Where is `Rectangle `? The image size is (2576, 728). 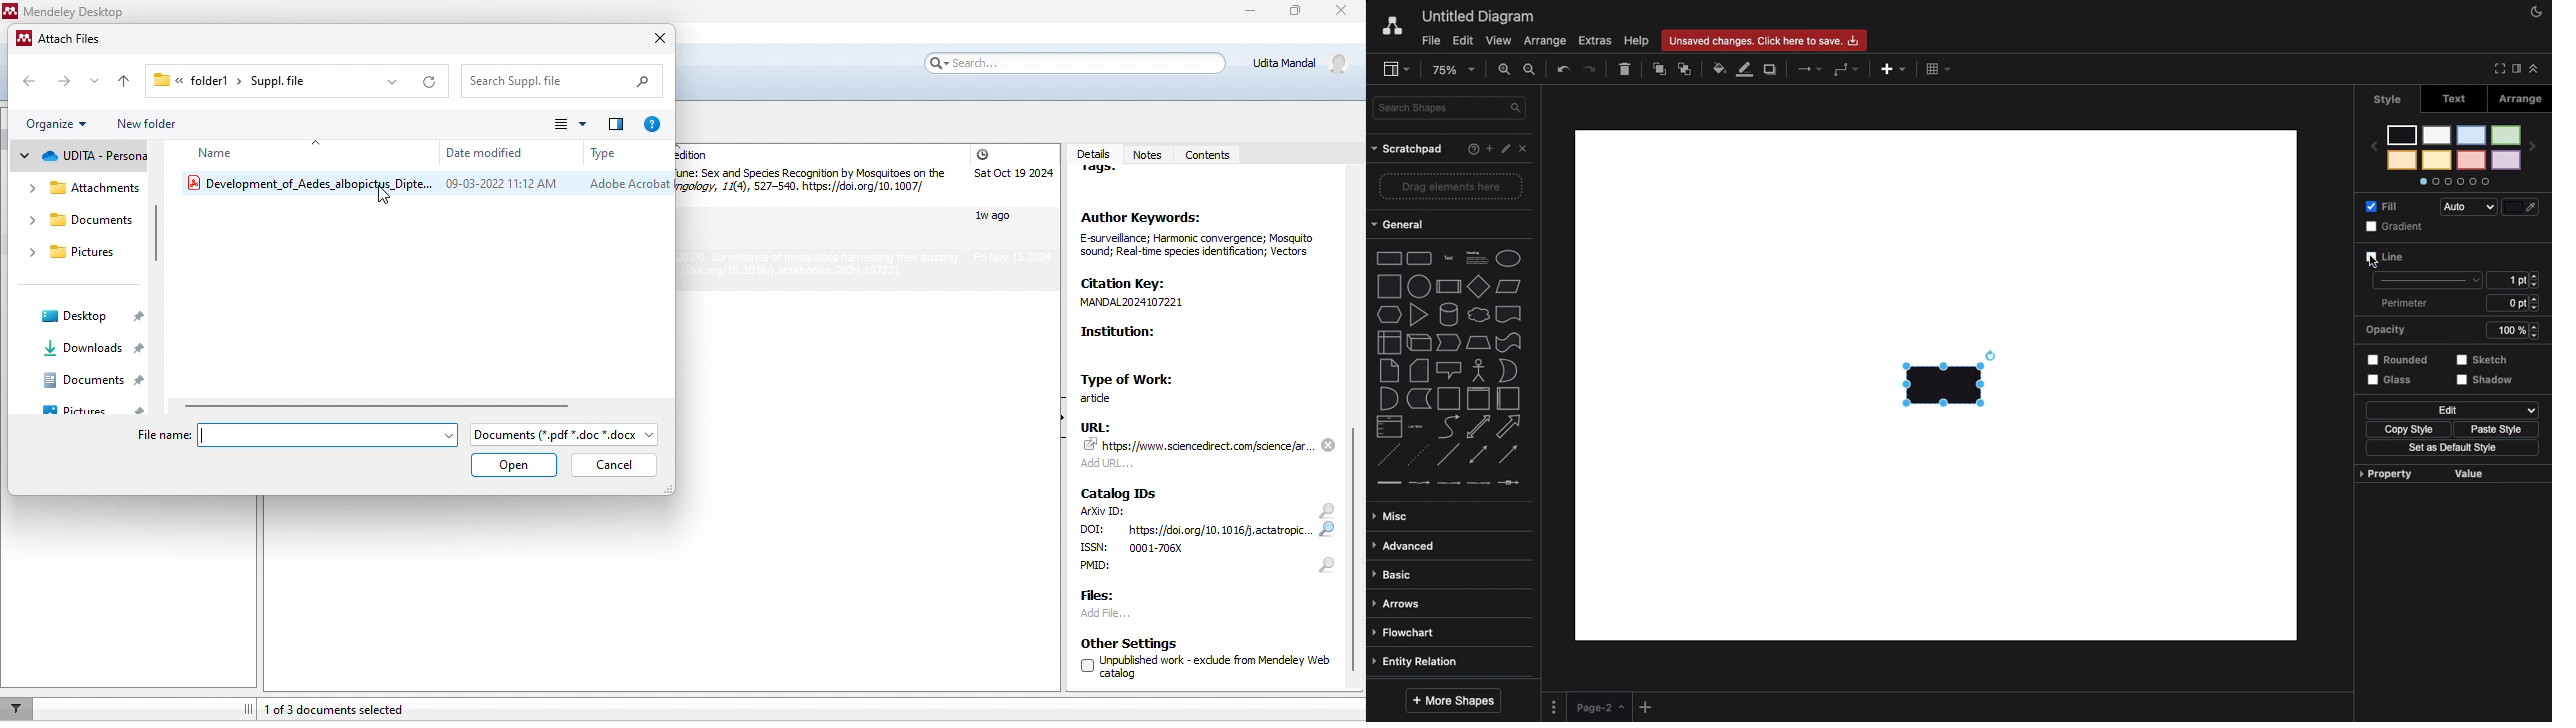 Rectangle  is located at coordinates (1389, 260).